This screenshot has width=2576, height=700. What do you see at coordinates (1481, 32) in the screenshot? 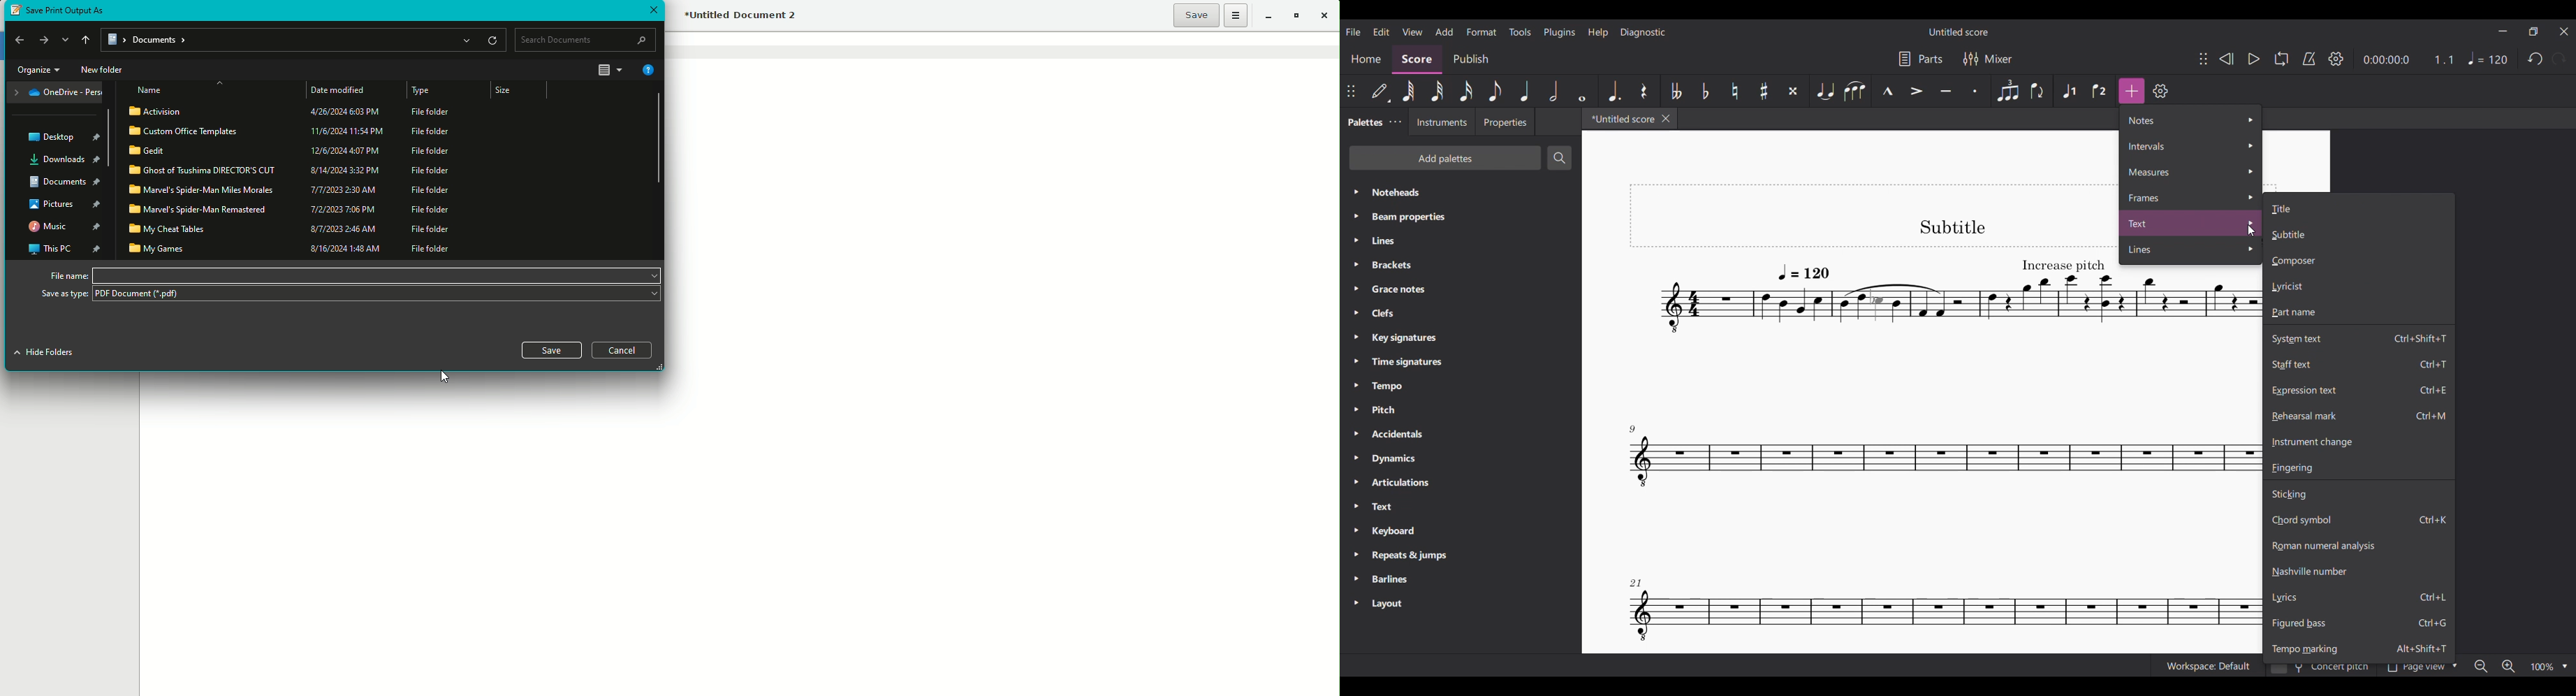
I see `Format menu` at bounding box center [1481, 32].